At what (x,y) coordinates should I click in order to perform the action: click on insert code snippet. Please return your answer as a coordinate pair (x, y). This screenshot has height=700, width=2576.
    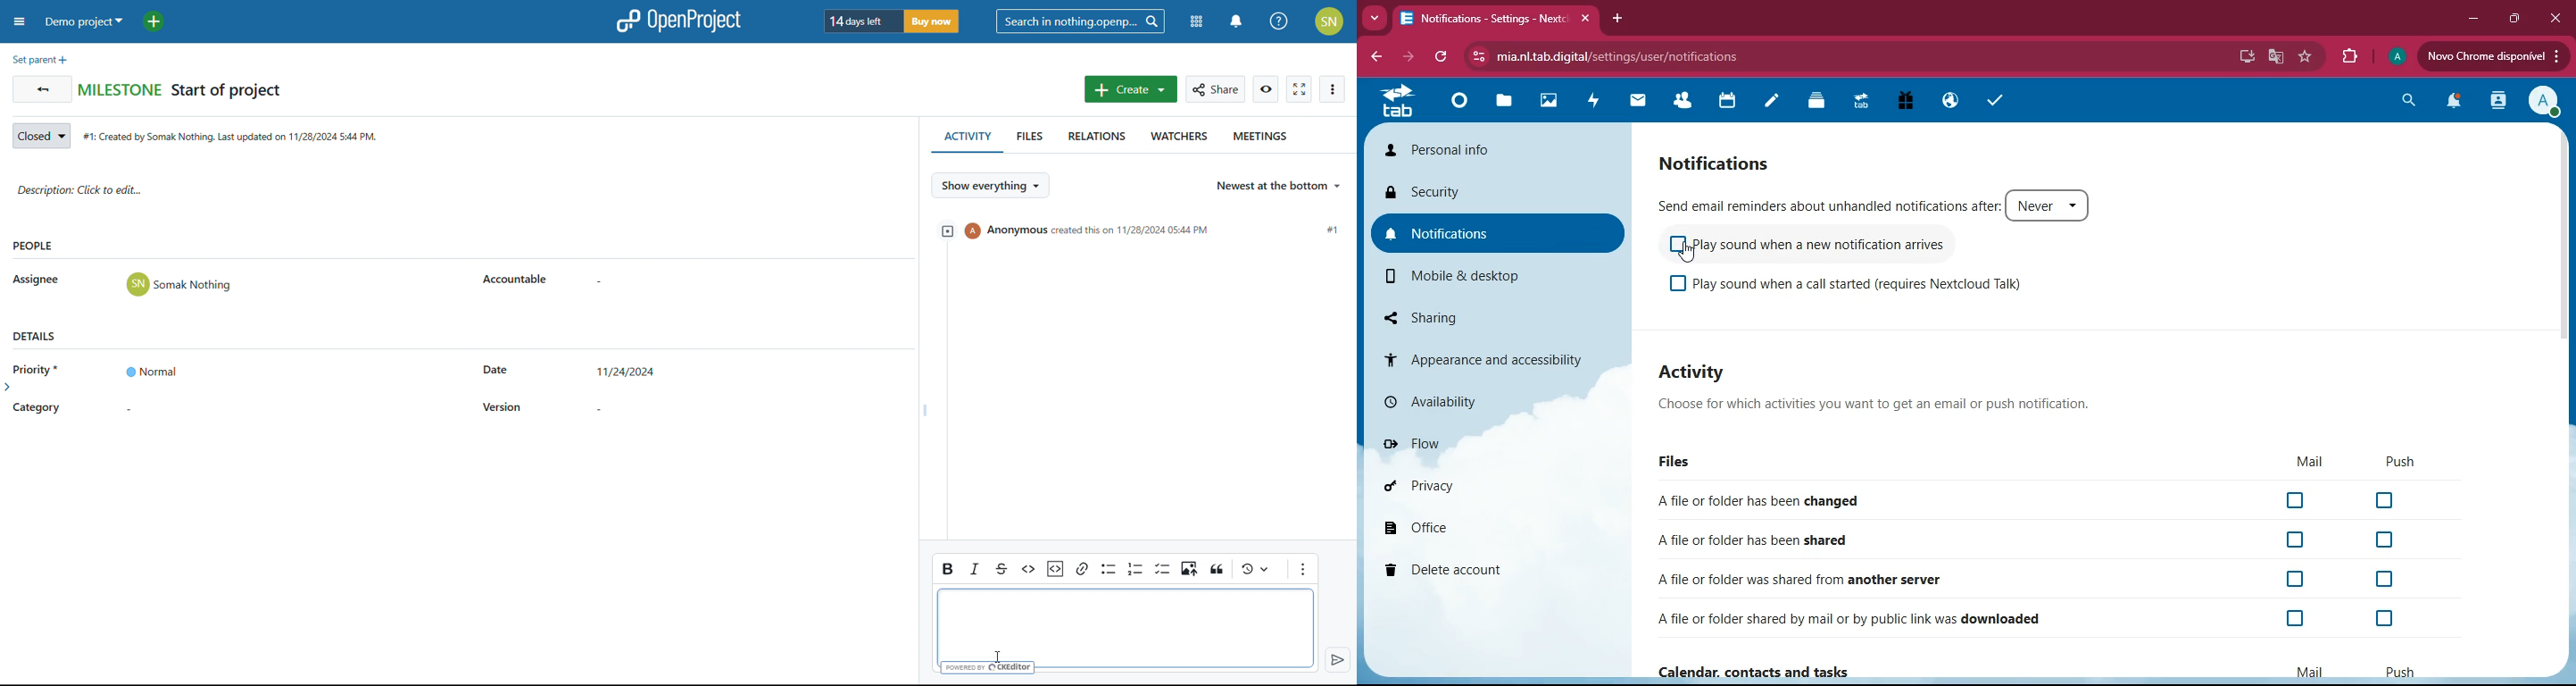
    Looking at the image, I should click on (1057, 569).